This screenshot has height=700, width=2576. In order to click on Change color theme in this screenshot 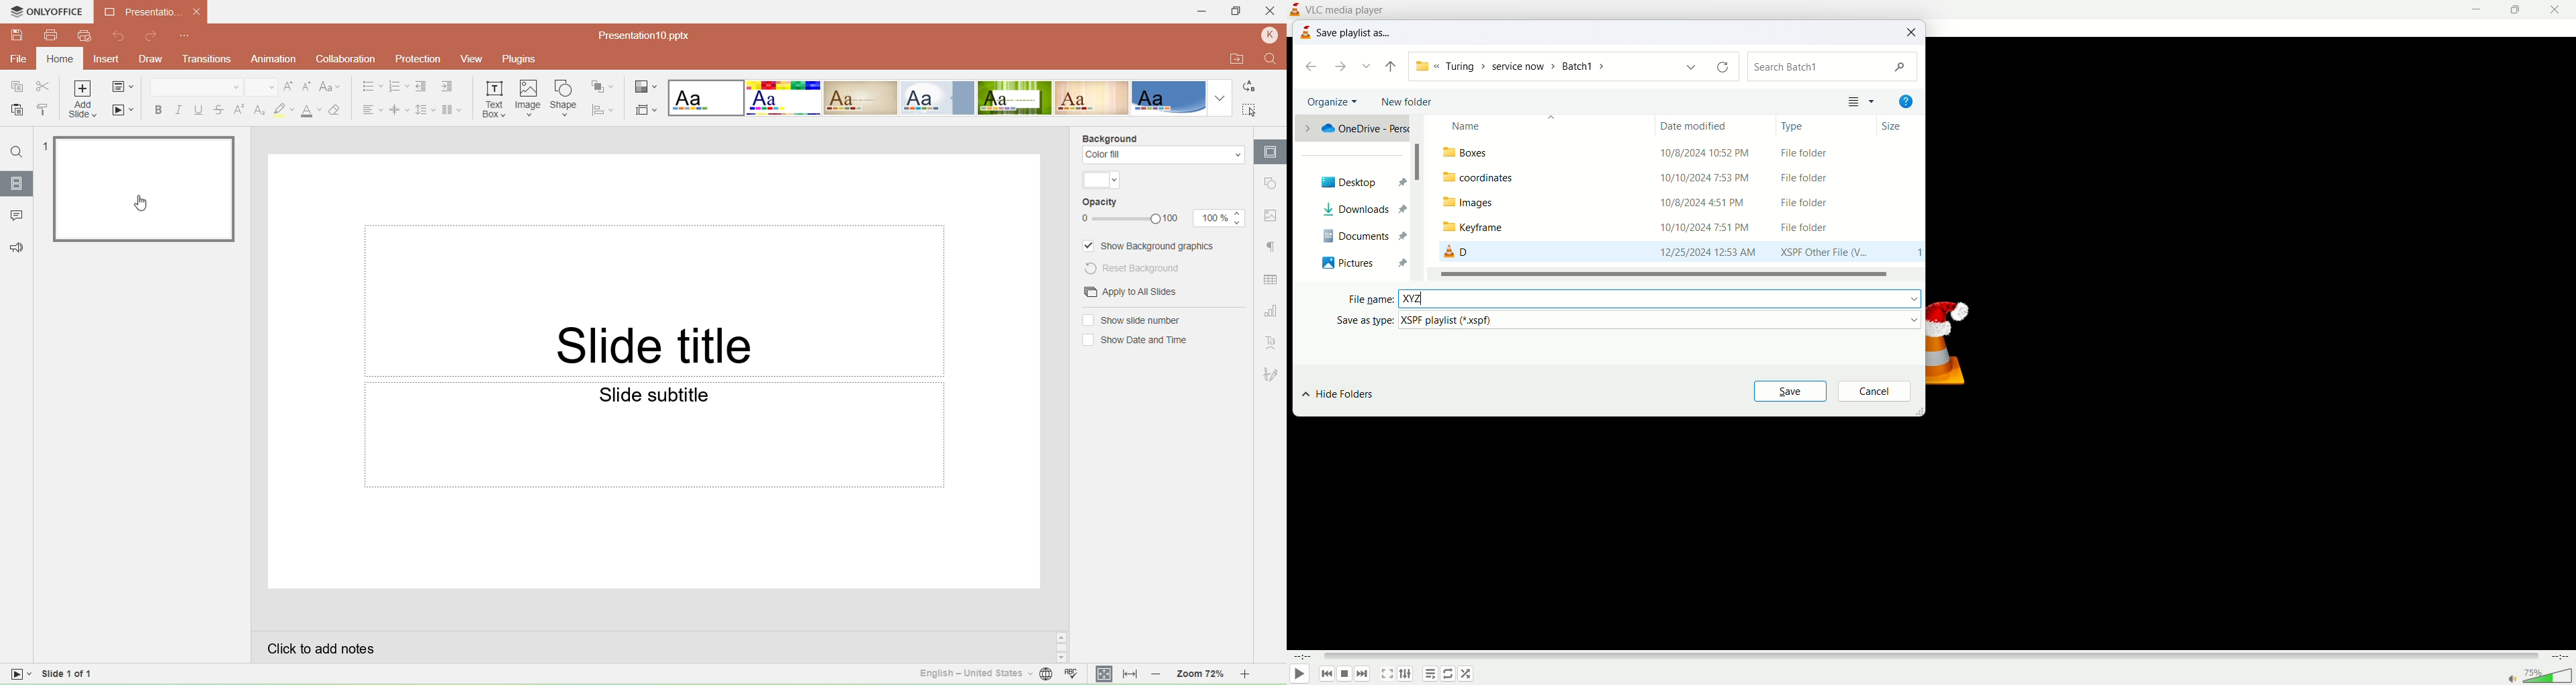, I will do `click(646, 85)`.